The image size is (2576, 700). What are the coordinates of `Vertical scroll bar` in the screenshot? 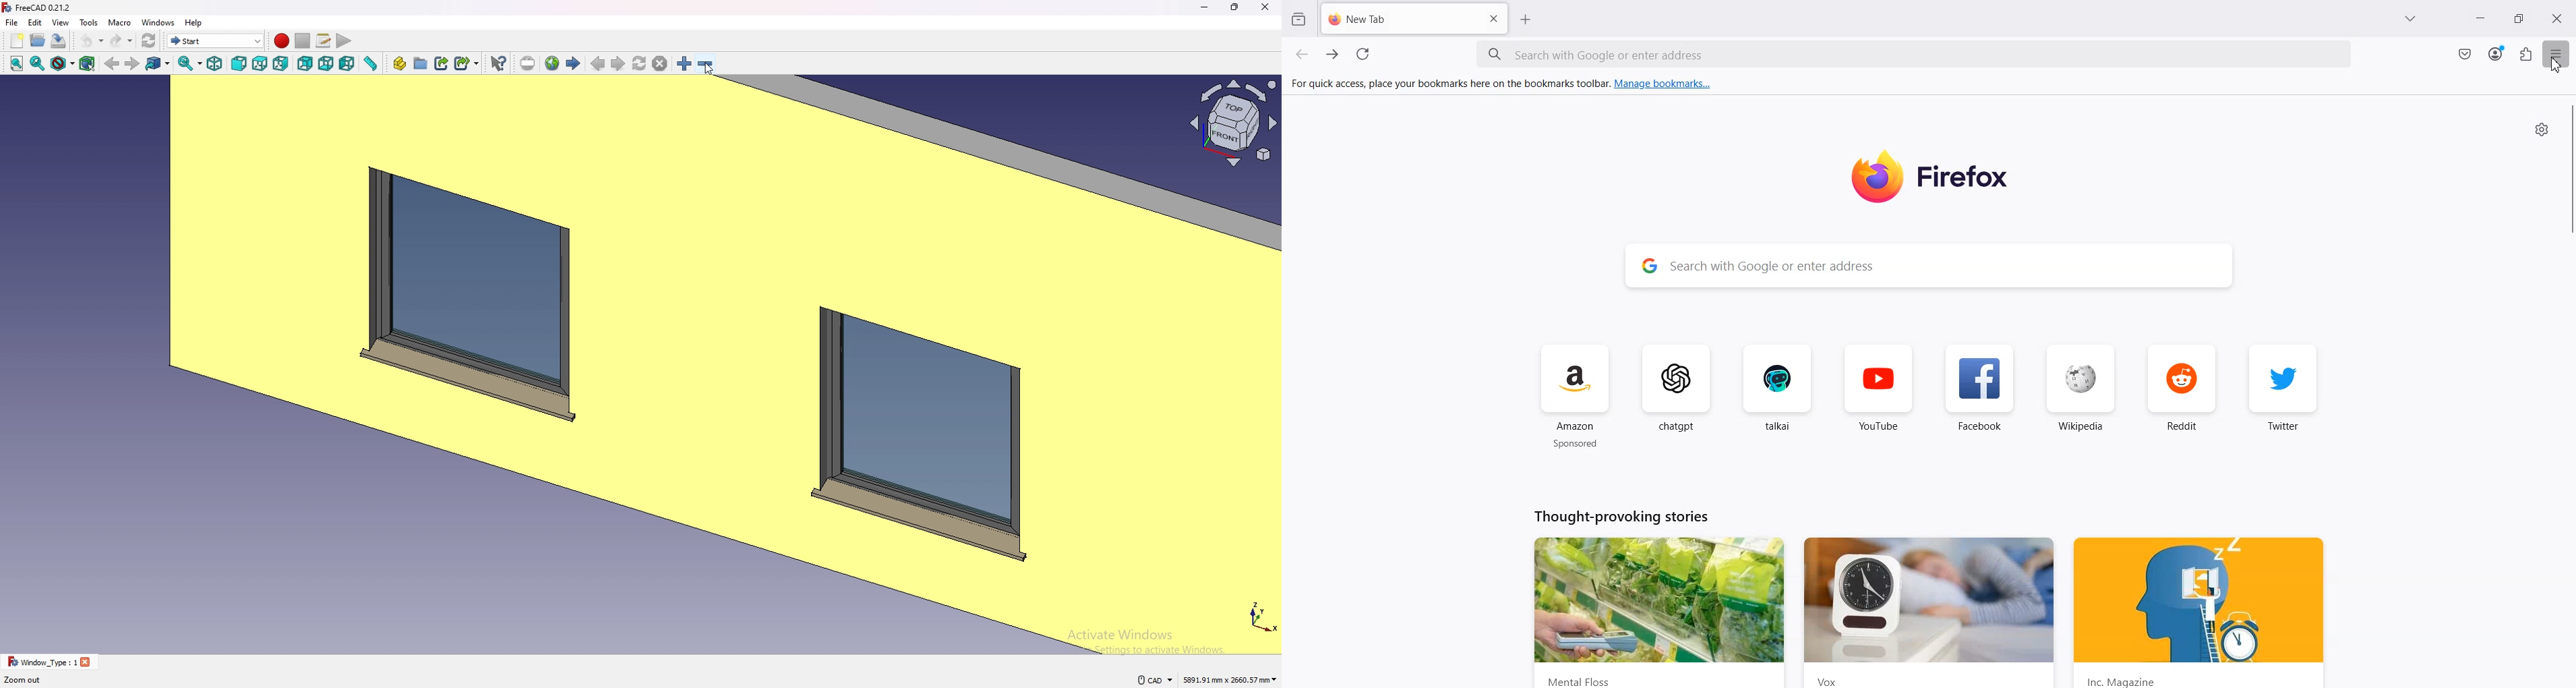 It's located at (2568, 170).